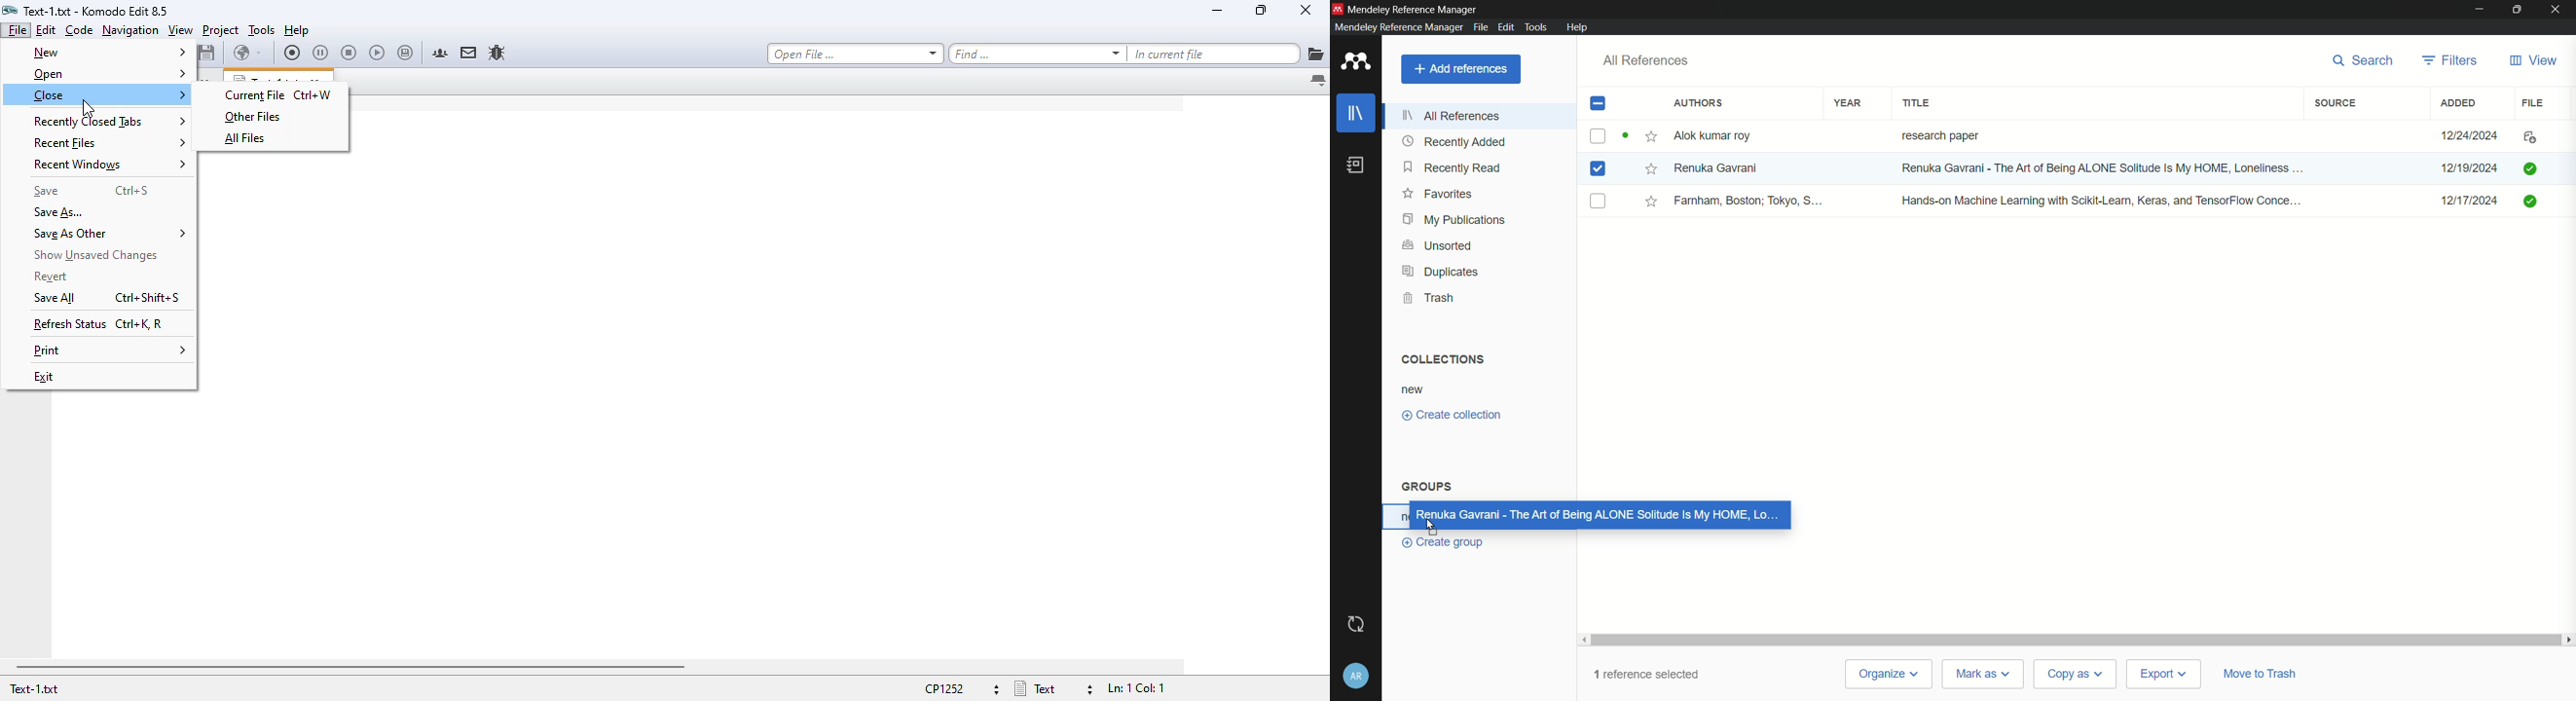  What do you see at coordinates (1438, 194) in the screenshot?
I see `favorites` at bounding box center [1438, 194].